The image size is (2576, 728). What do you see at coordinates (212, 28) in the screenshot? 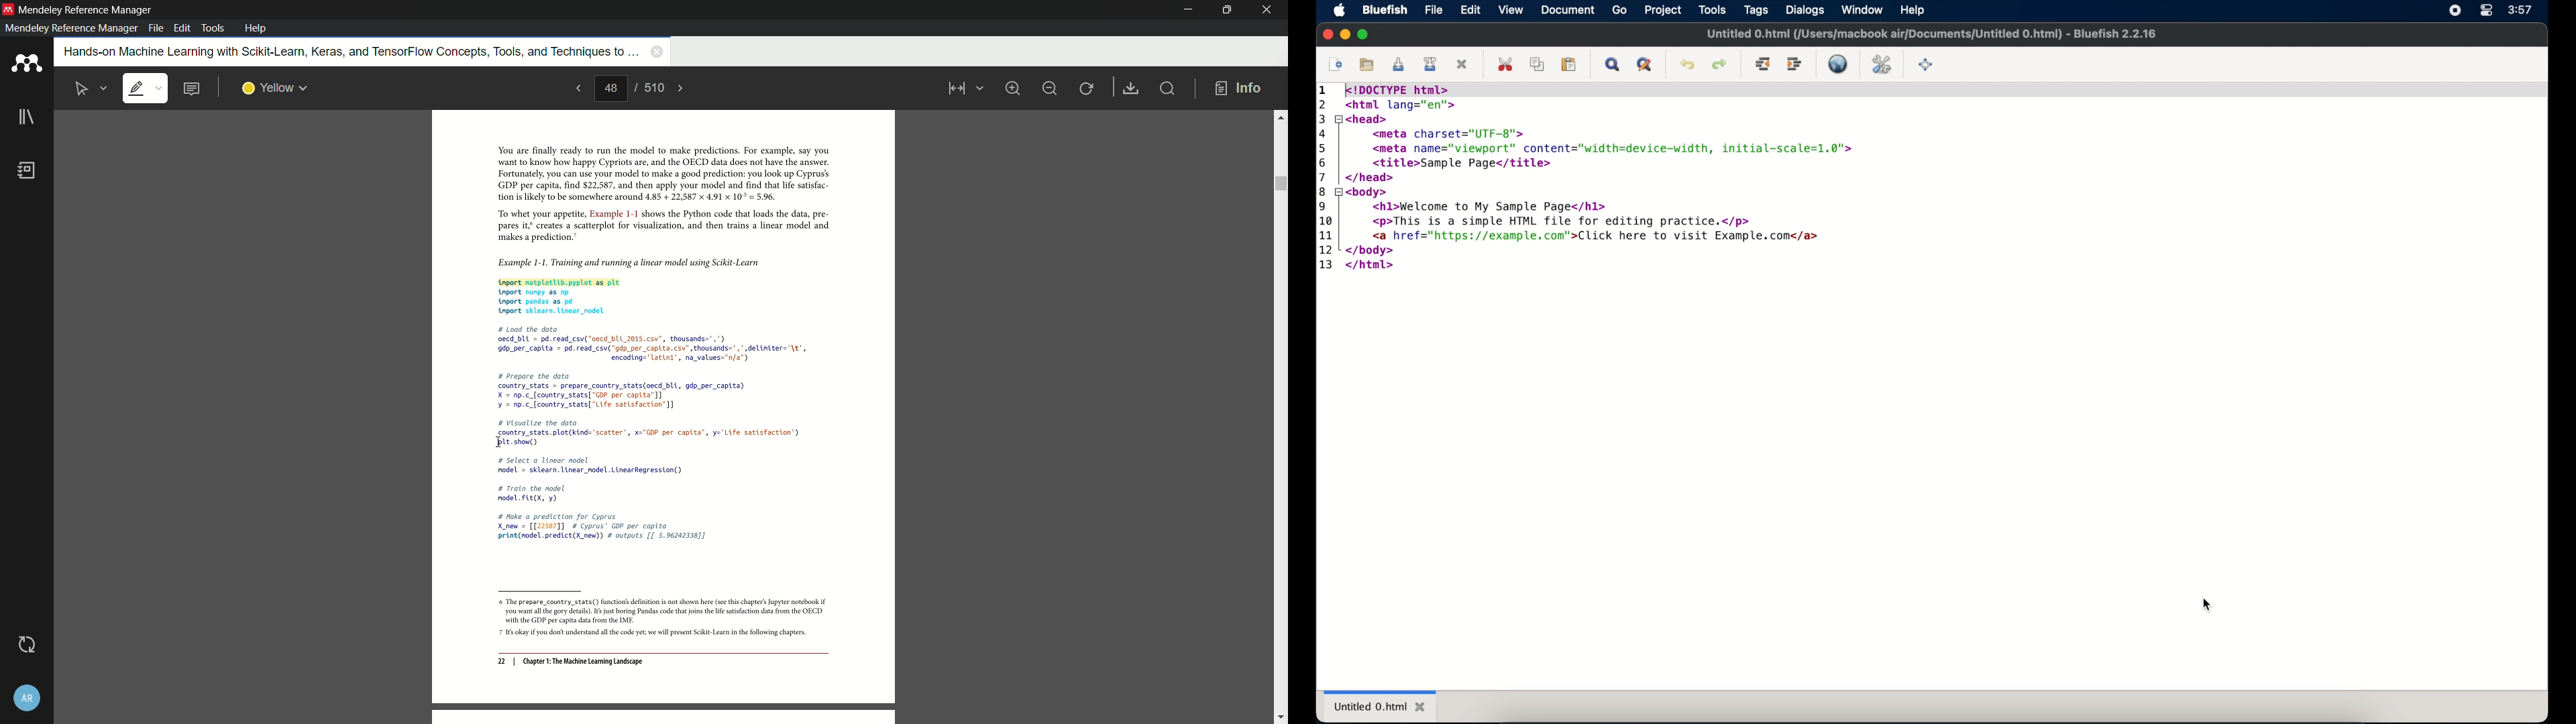
I see `tools menu` at bounding box center [212, 28].